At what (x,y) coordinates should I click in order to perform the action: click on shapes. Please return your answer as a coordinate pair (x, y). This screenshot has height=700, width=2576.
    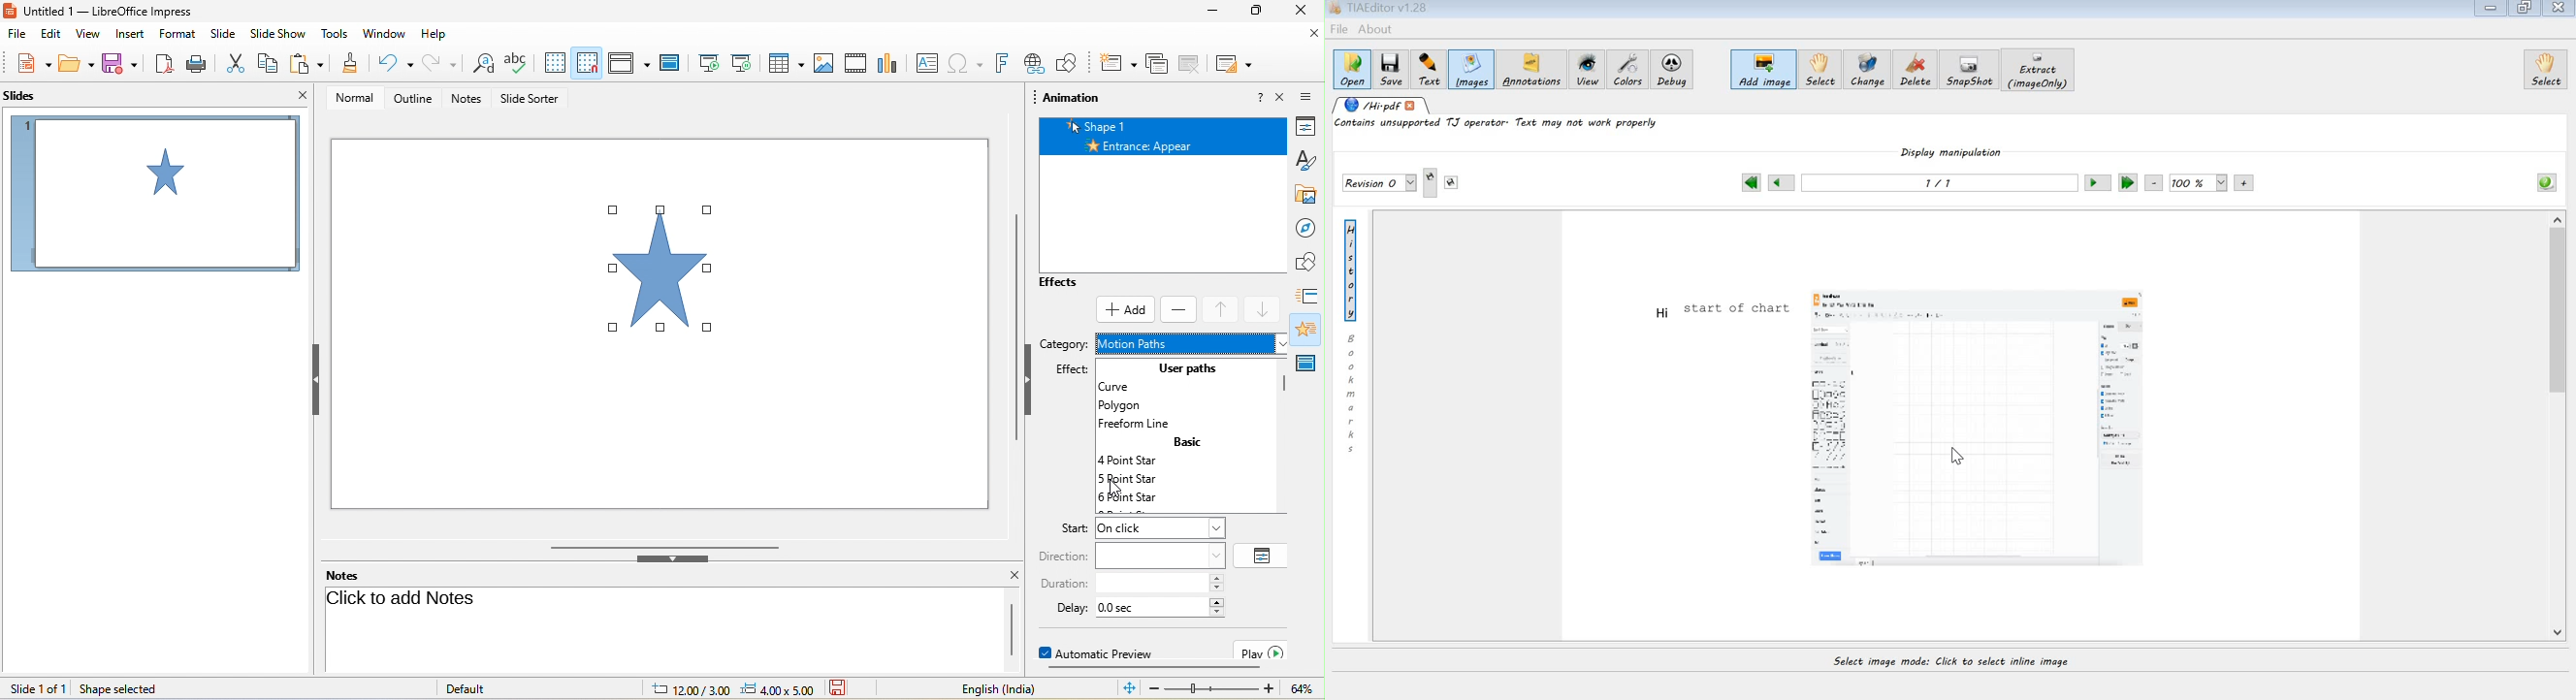
    Looking at the image, I should click on (1310, 261).